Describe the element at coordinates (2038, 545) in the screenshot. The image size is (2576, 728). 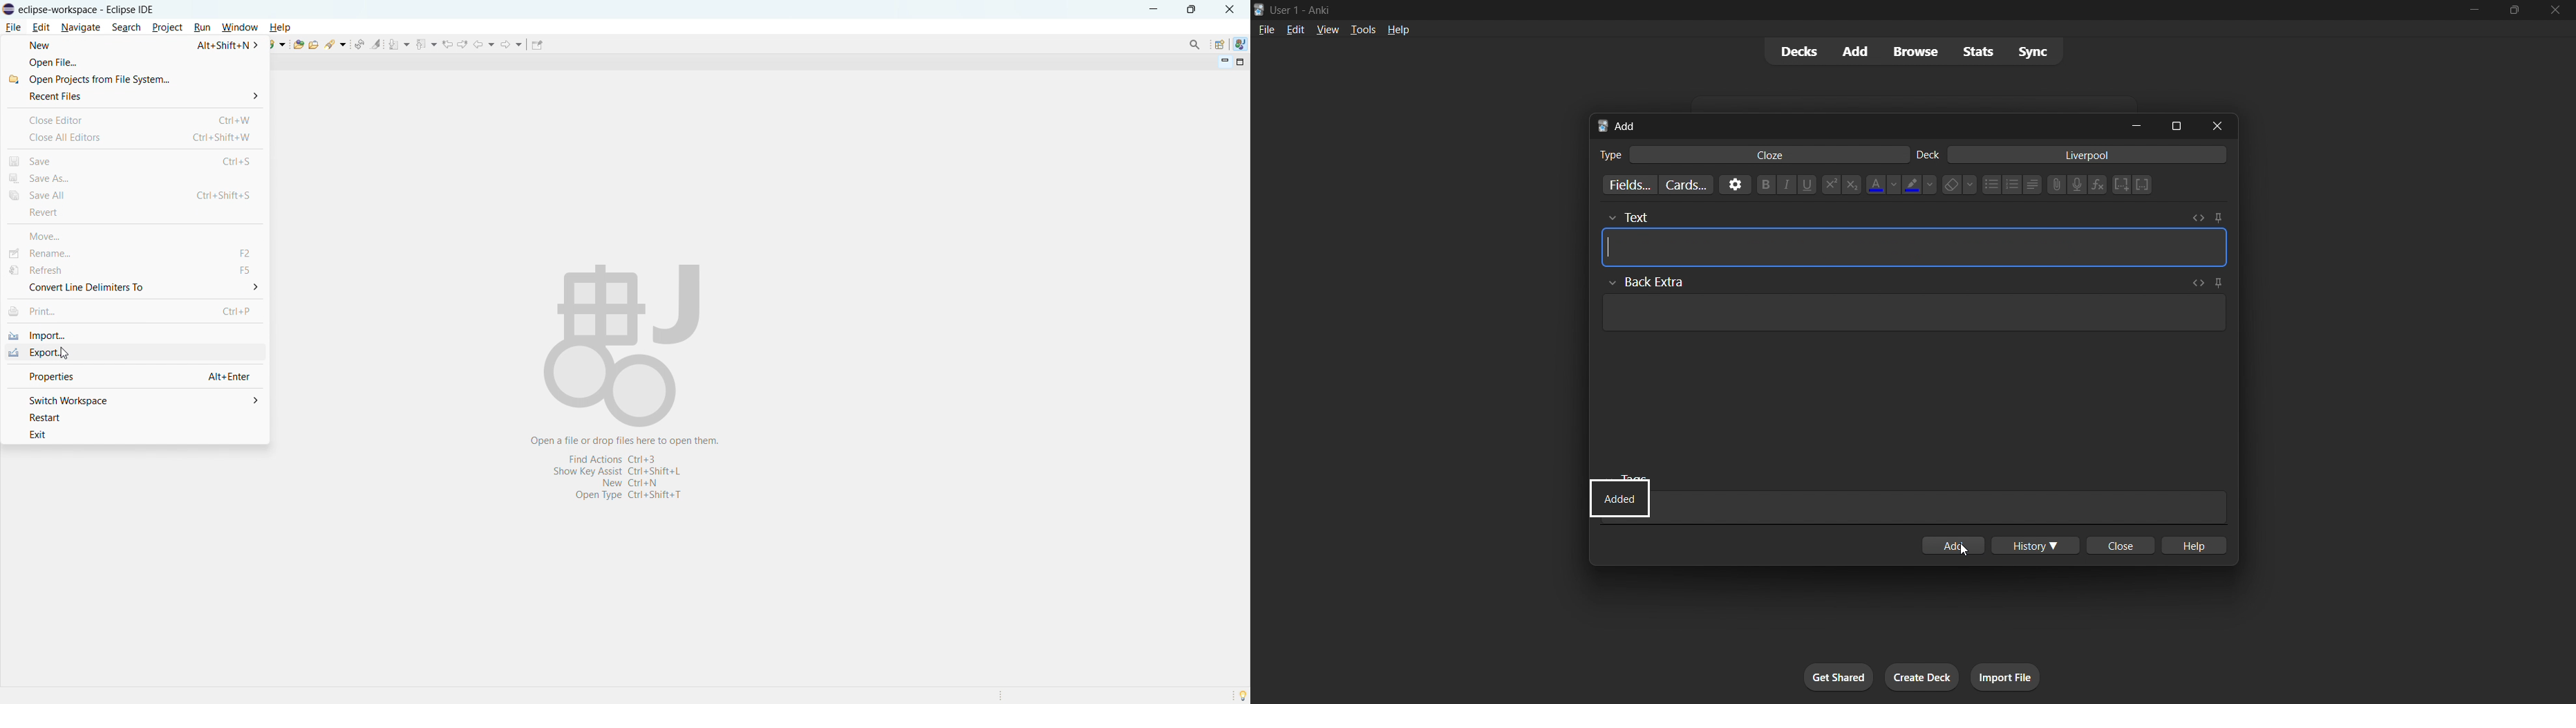
I see `history` at that location.